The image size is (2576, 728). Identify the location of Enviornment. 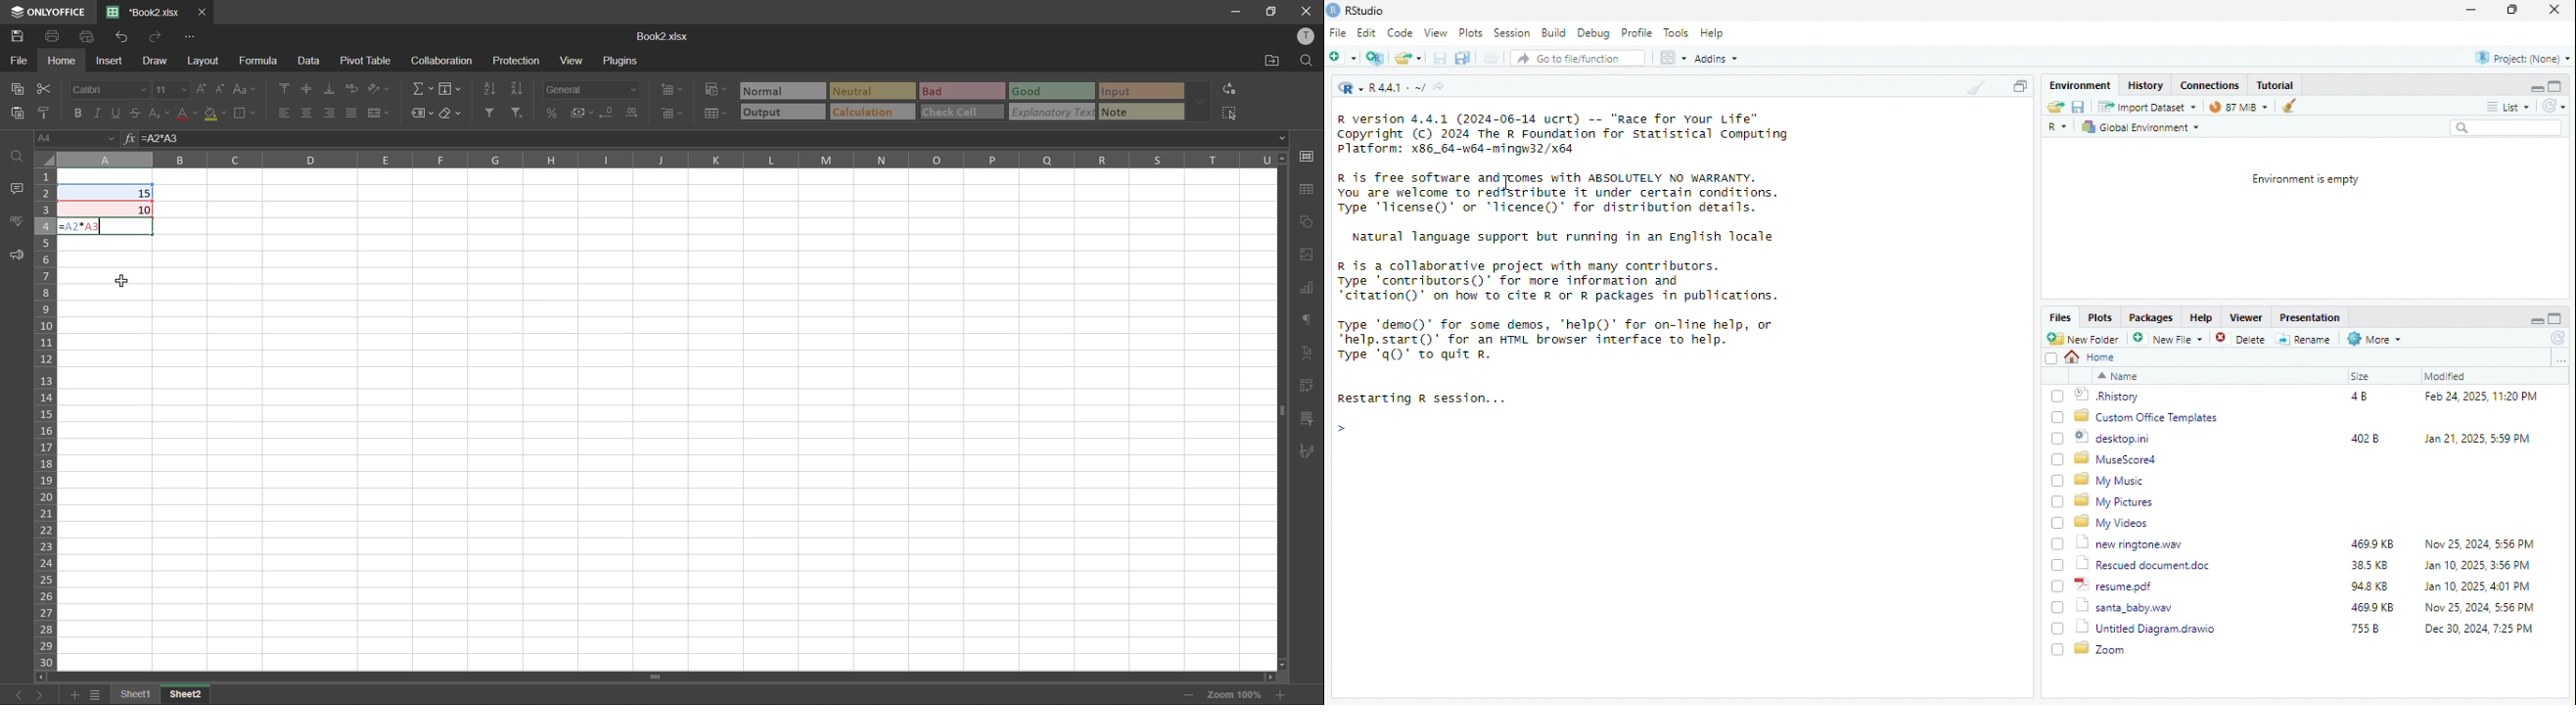
(2082, 85).